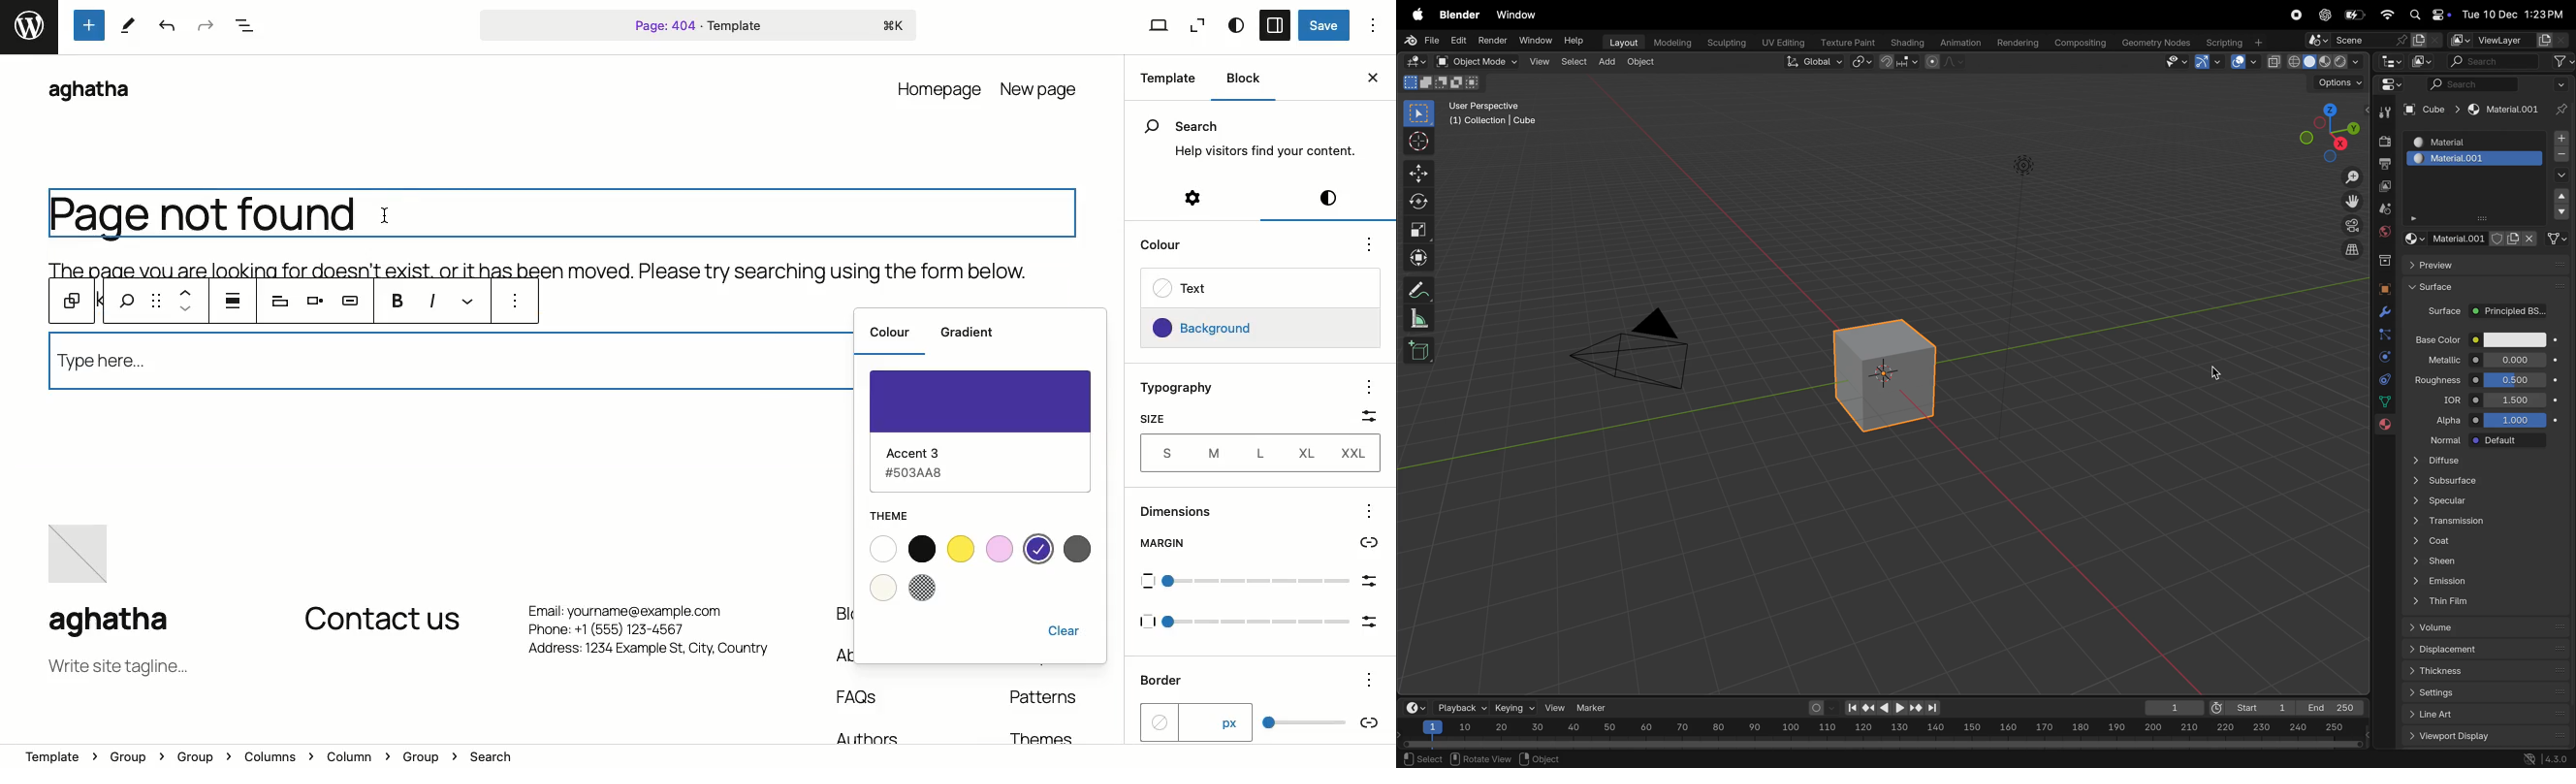 This screenshot has height=784, width=2576. Describe the element at coordinates (860, 697) in the screenshot. I see `FAQs` at that location.